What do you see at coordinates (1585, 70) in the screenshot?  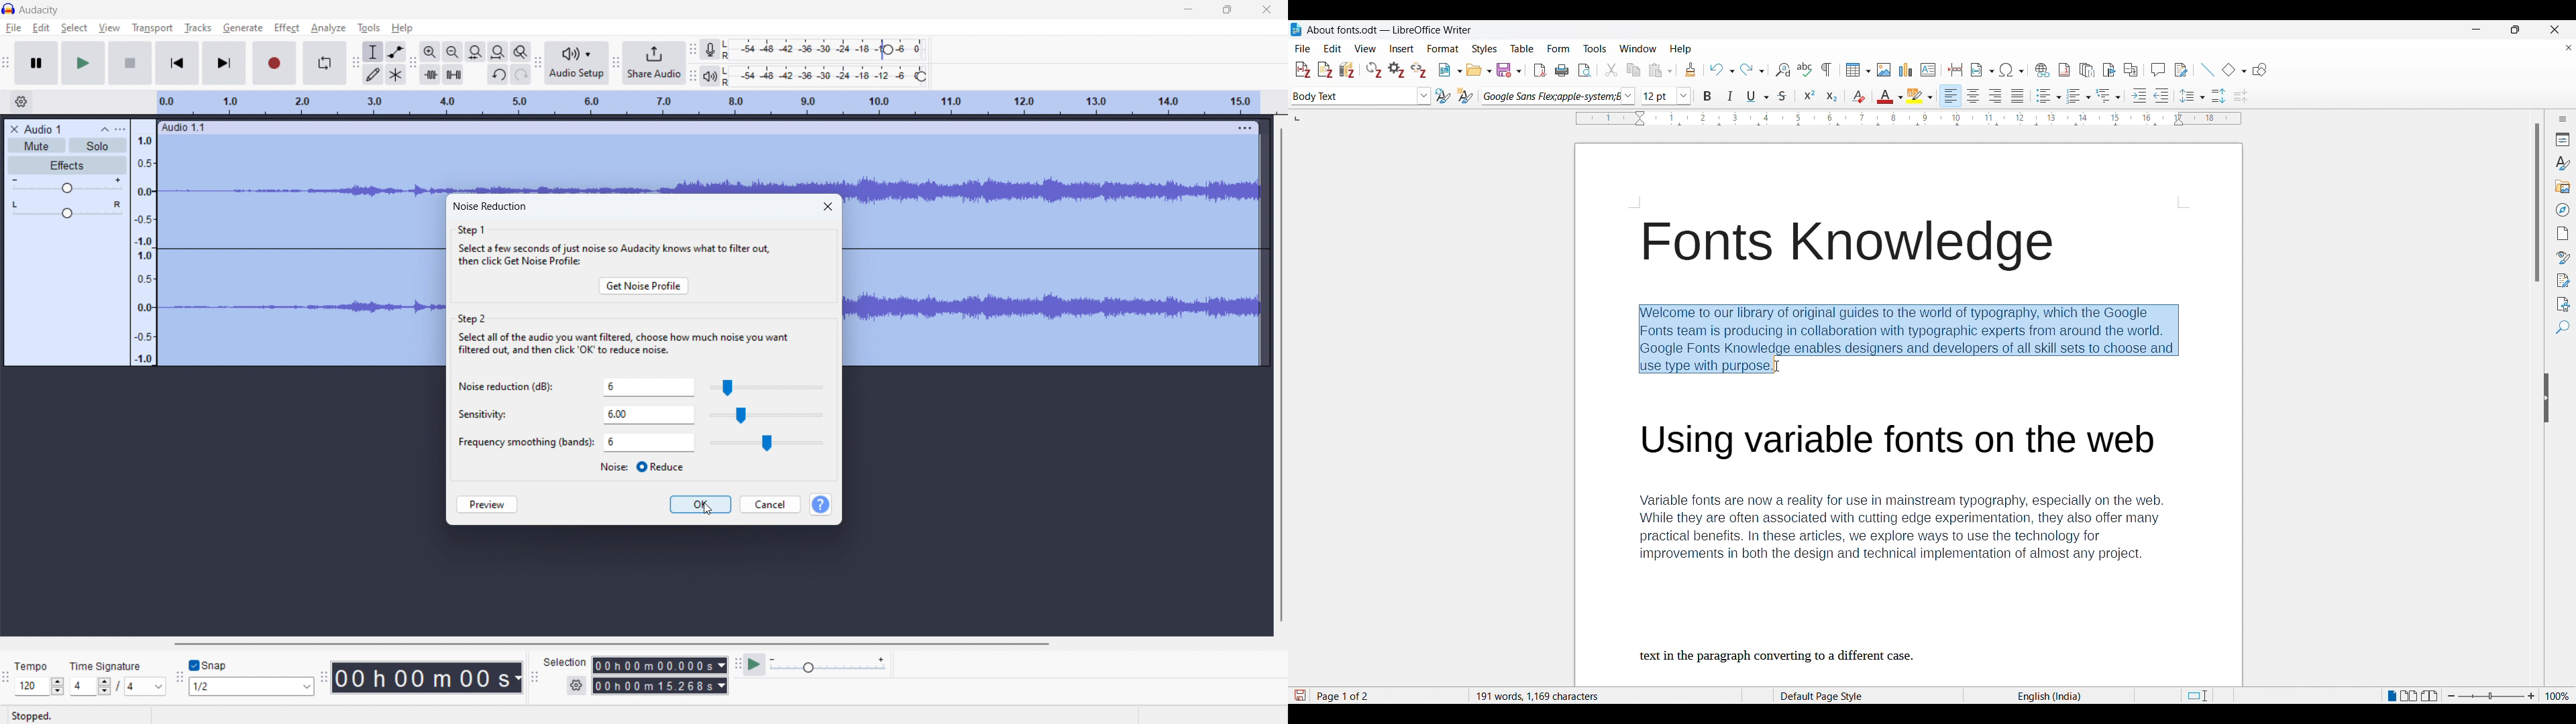 I see `Toggle print preview` at bounding box center [1585, 70].